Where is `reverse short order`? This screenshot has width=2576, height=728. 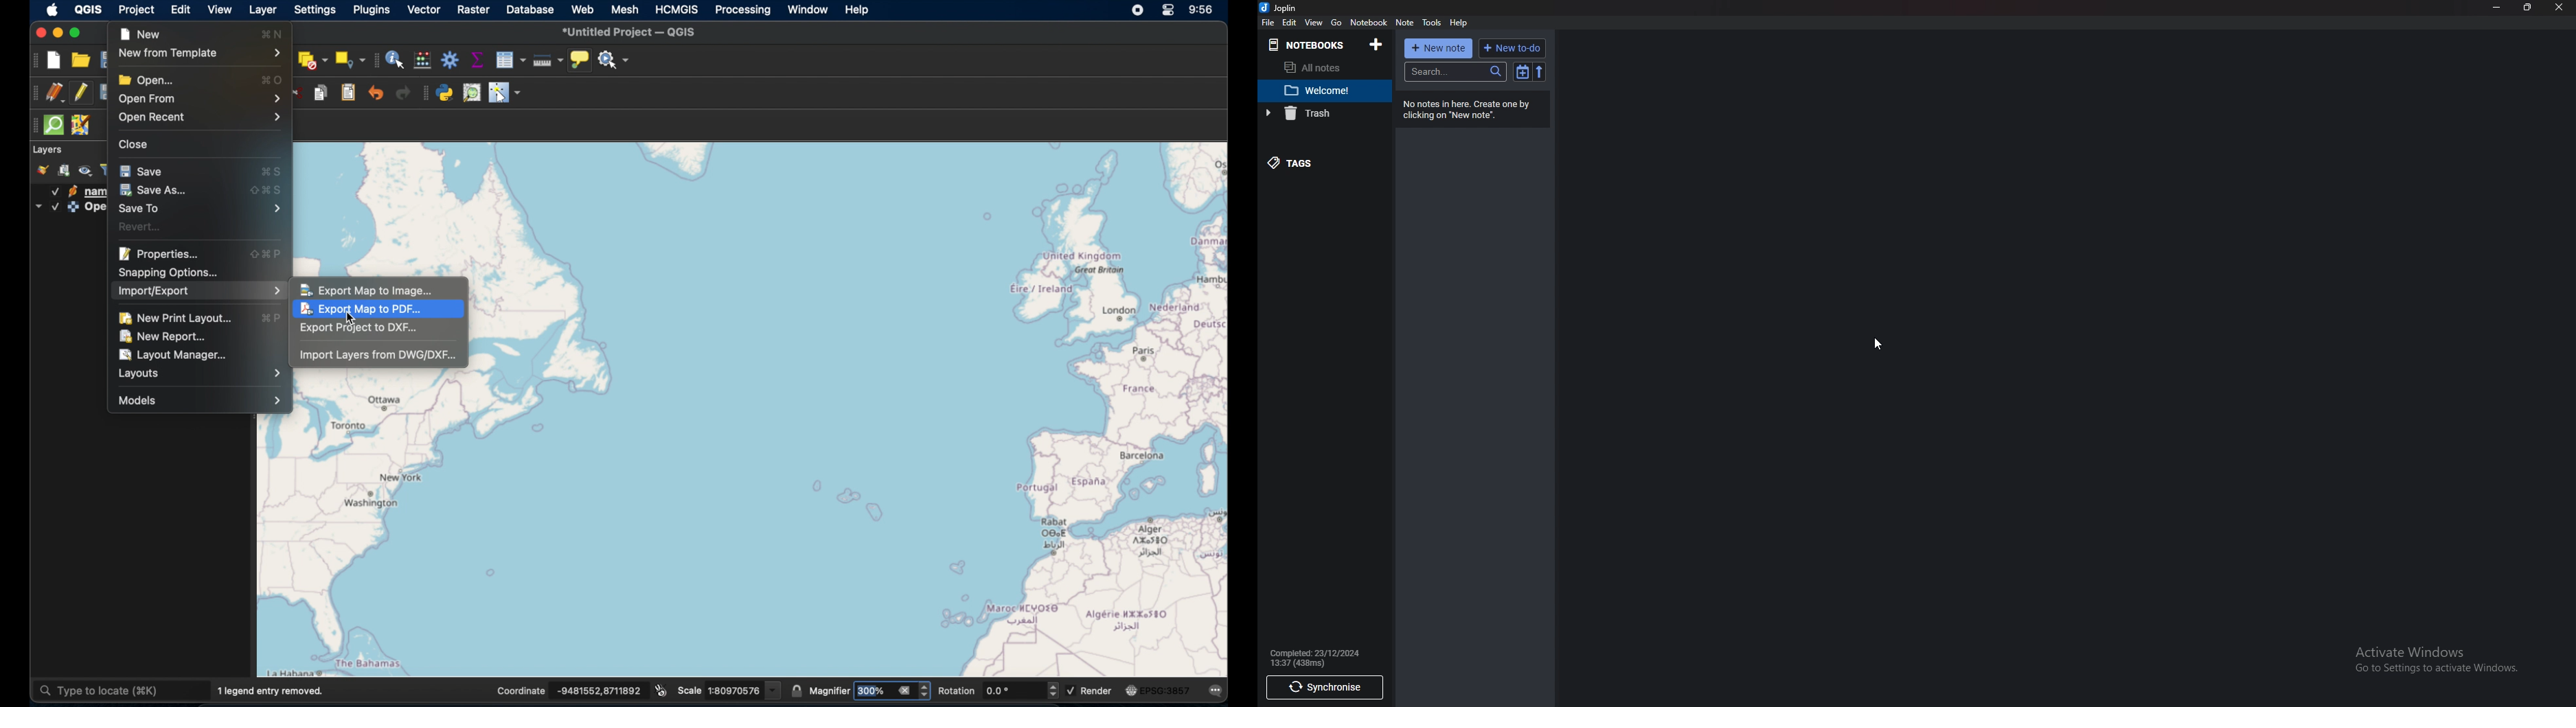 reverse short order is located at coordinates (1540, 72).